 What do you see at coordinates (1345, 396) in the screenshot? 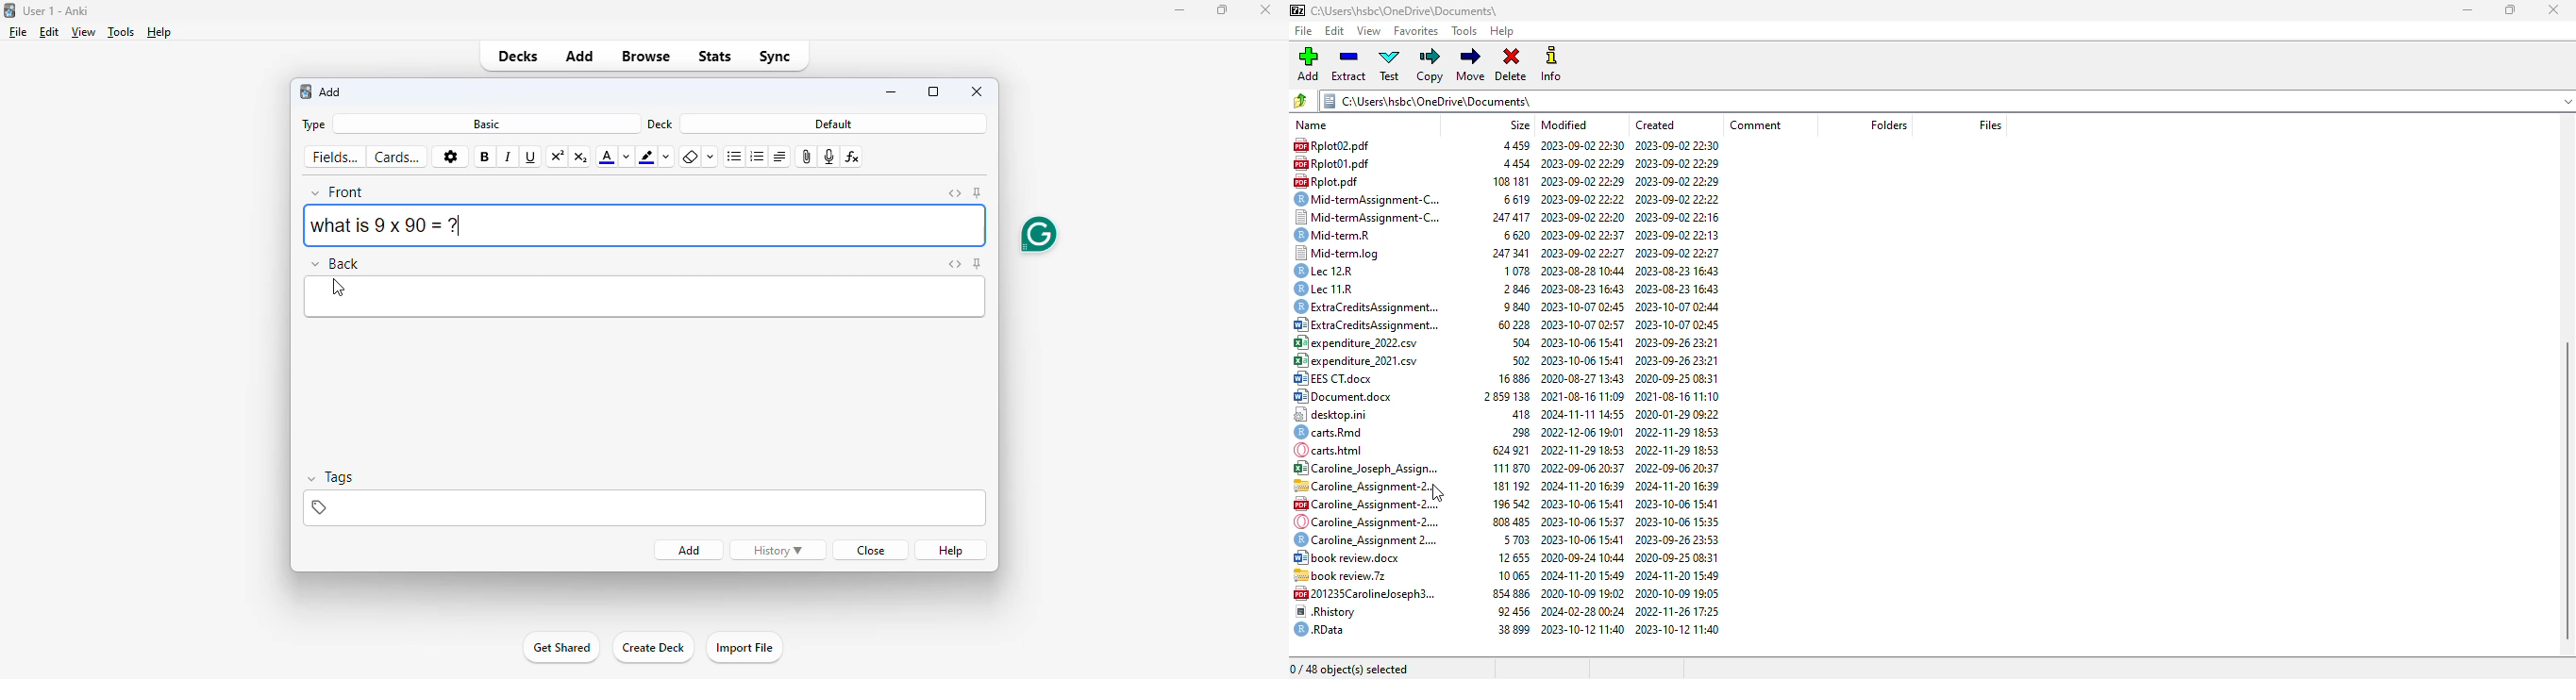
I see `document.docx` at bounding box center [1345, 396].